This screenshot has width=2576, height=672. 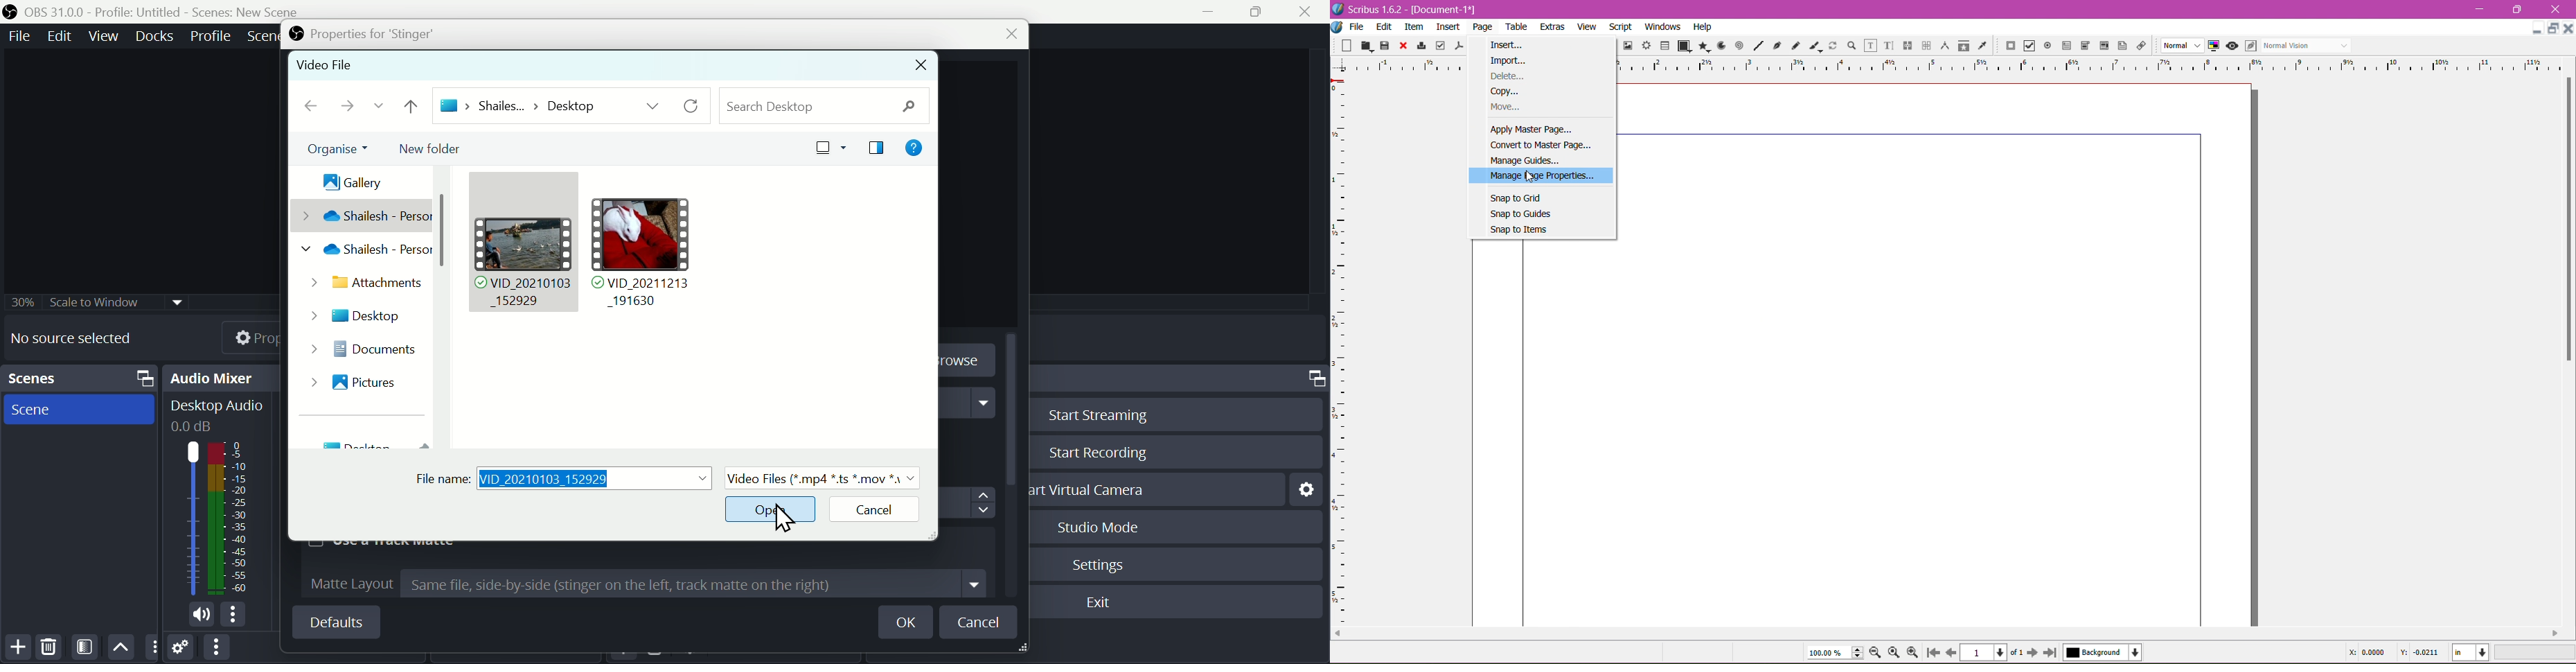 I want to click on Unlink Text Frames, so click(x=1926, y=45).